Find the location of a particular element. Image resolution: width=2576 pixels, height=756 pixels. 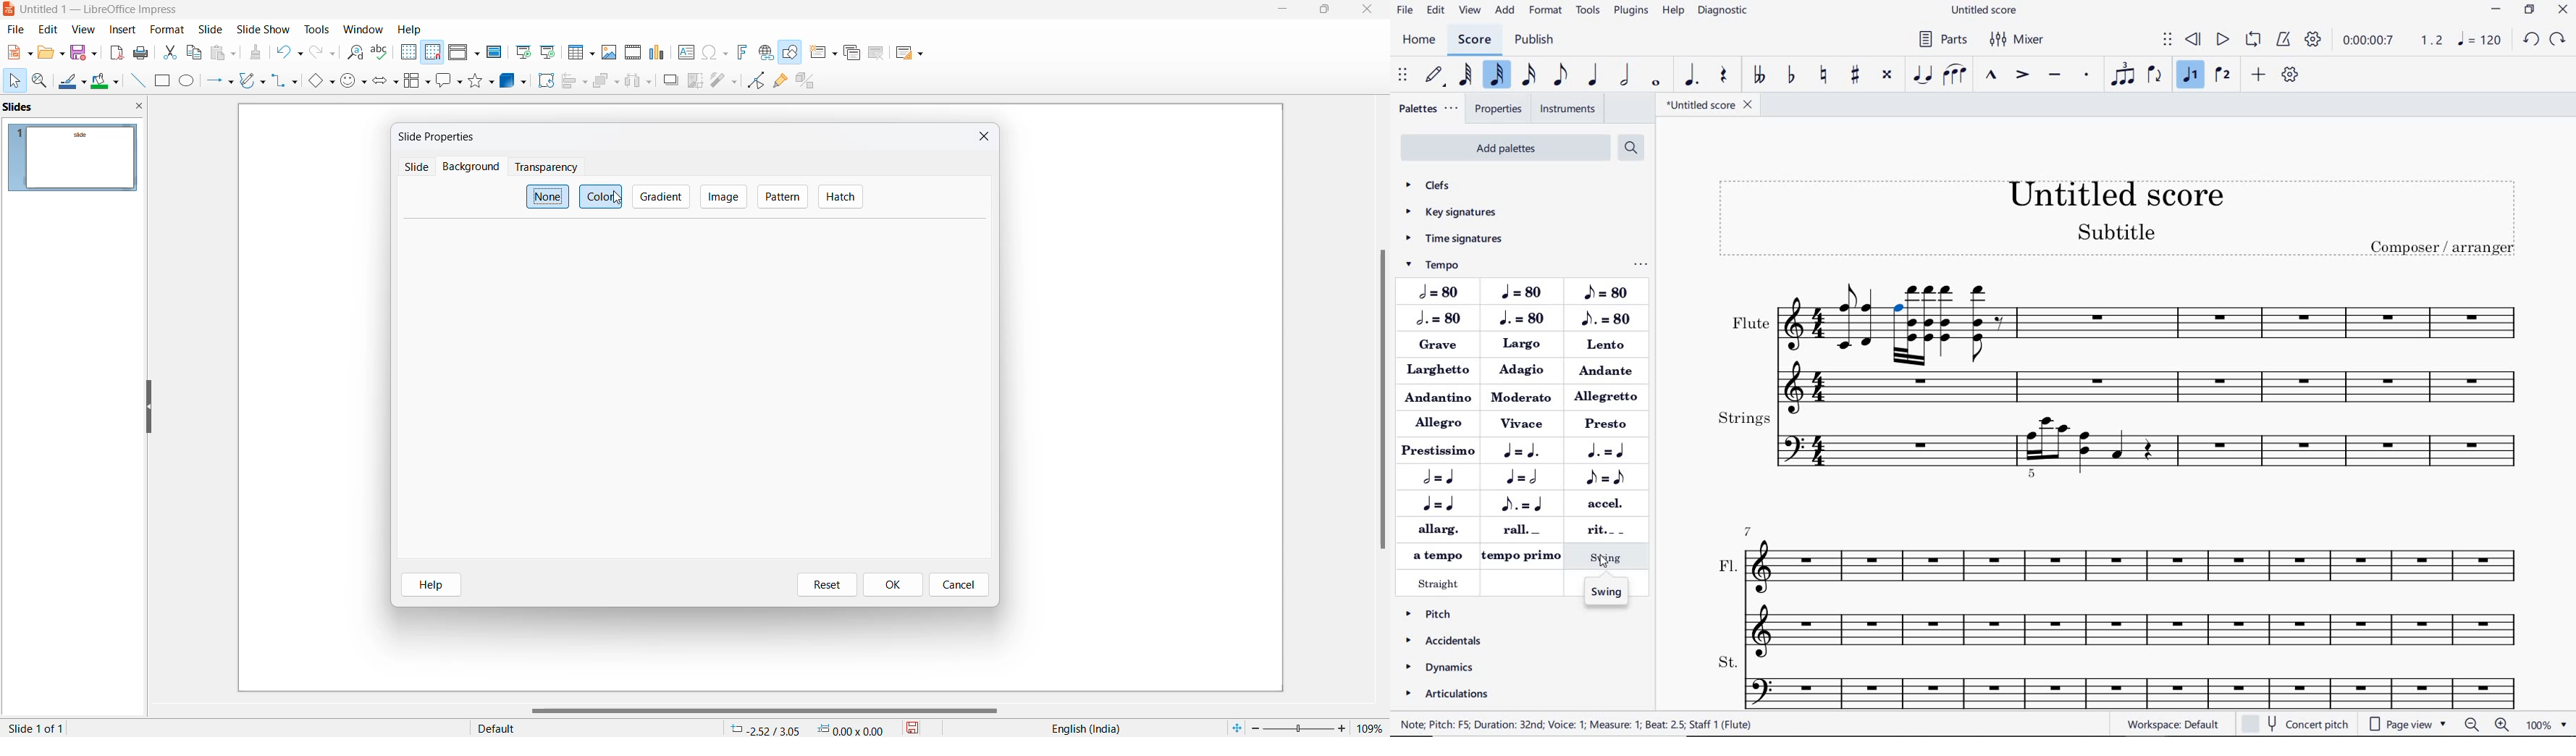

edit is located at coordinates (49, 30).